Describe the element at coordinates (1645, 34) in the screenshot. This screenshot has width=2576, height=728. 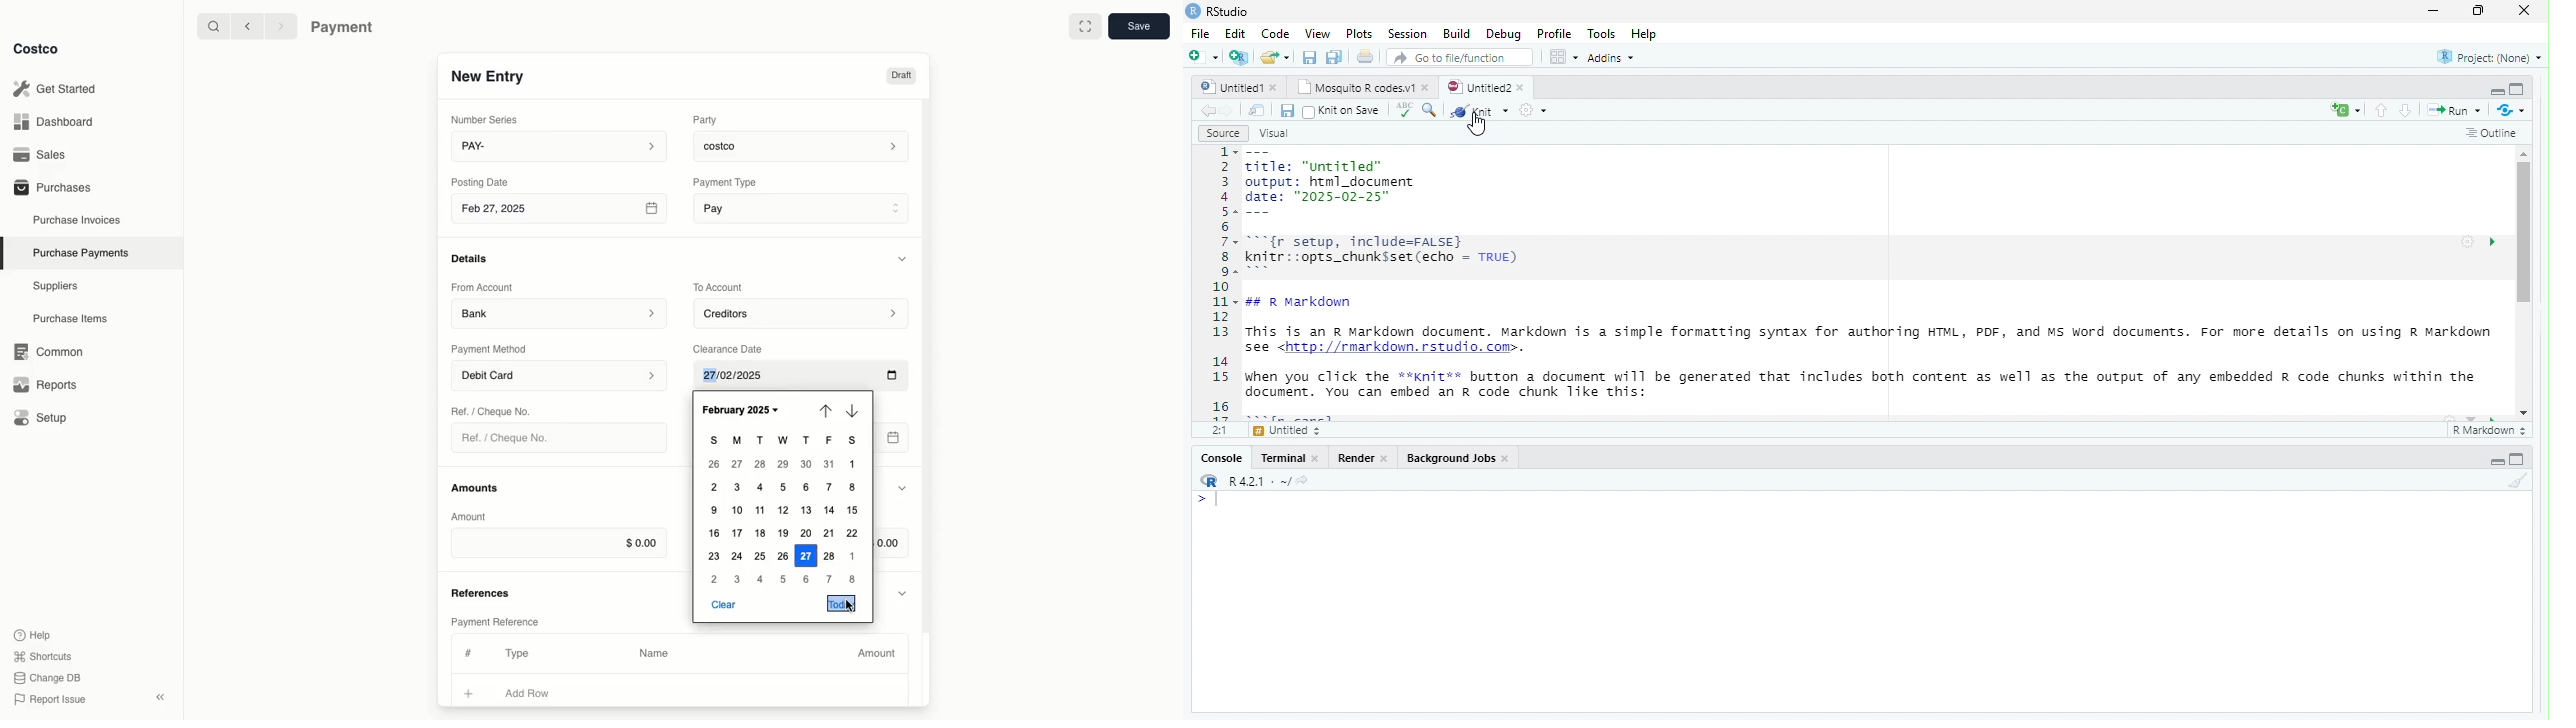
I see `Help` at that location.